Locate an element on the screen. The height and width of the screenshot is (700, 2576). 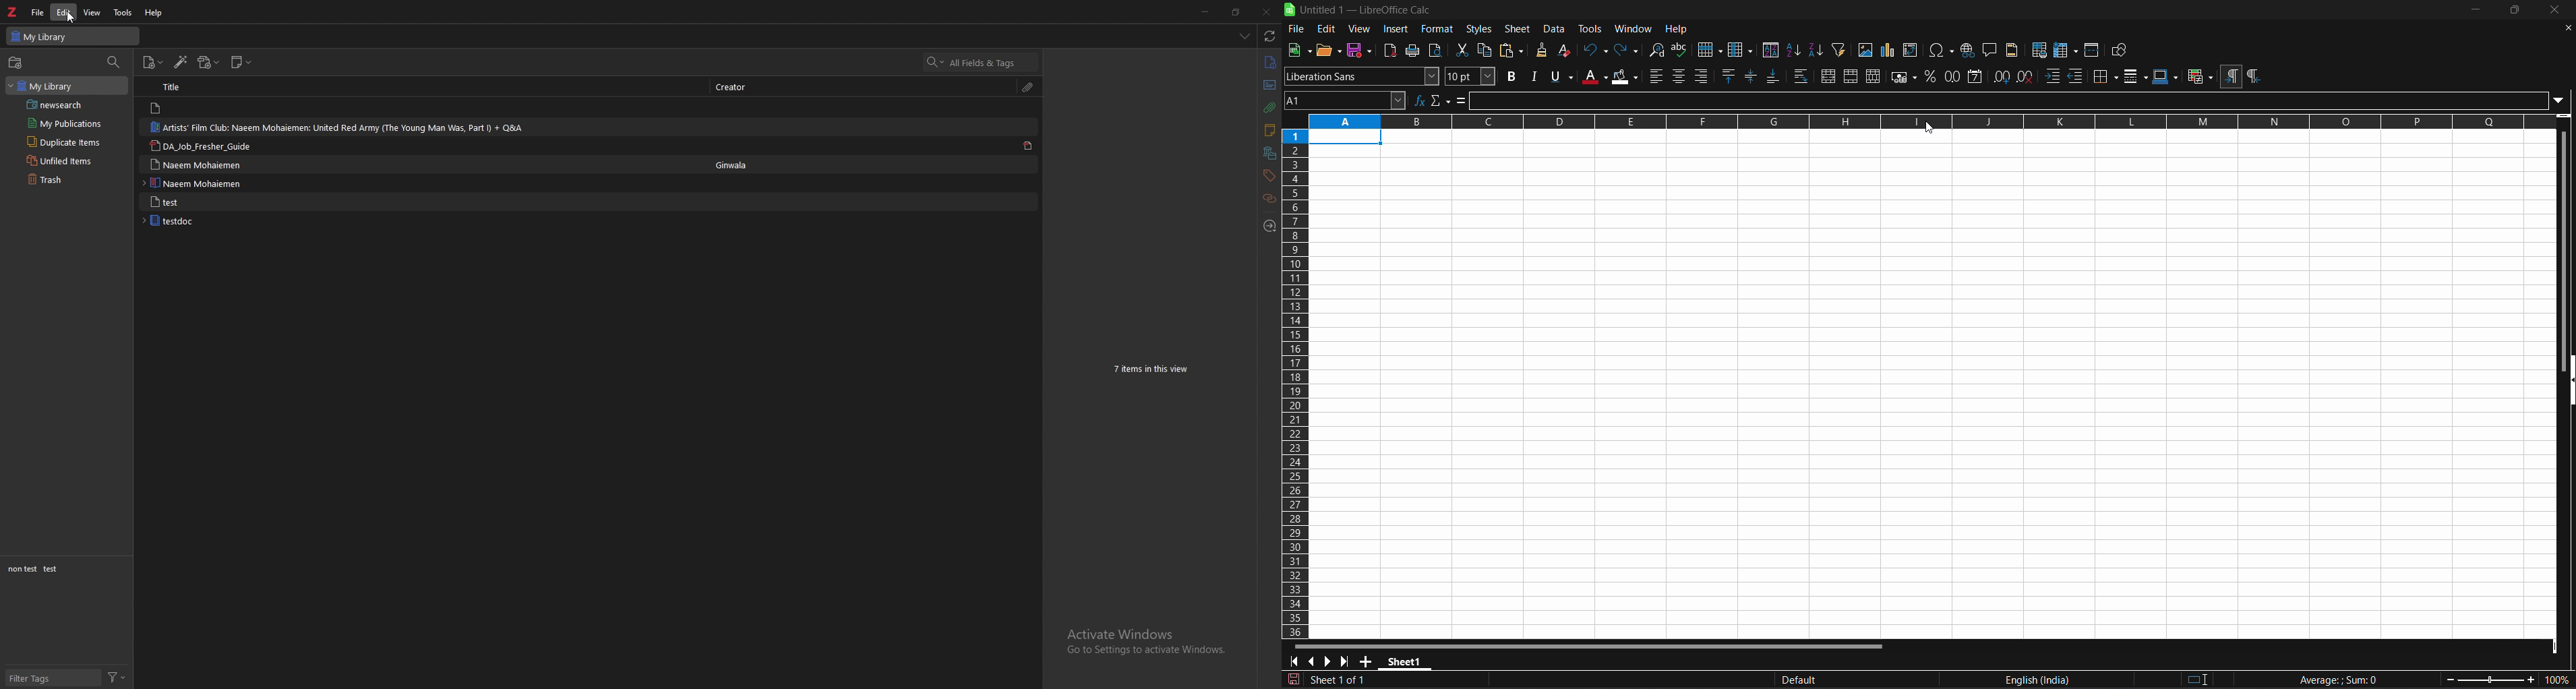
sort descending is located at coordinates (1817, 49).